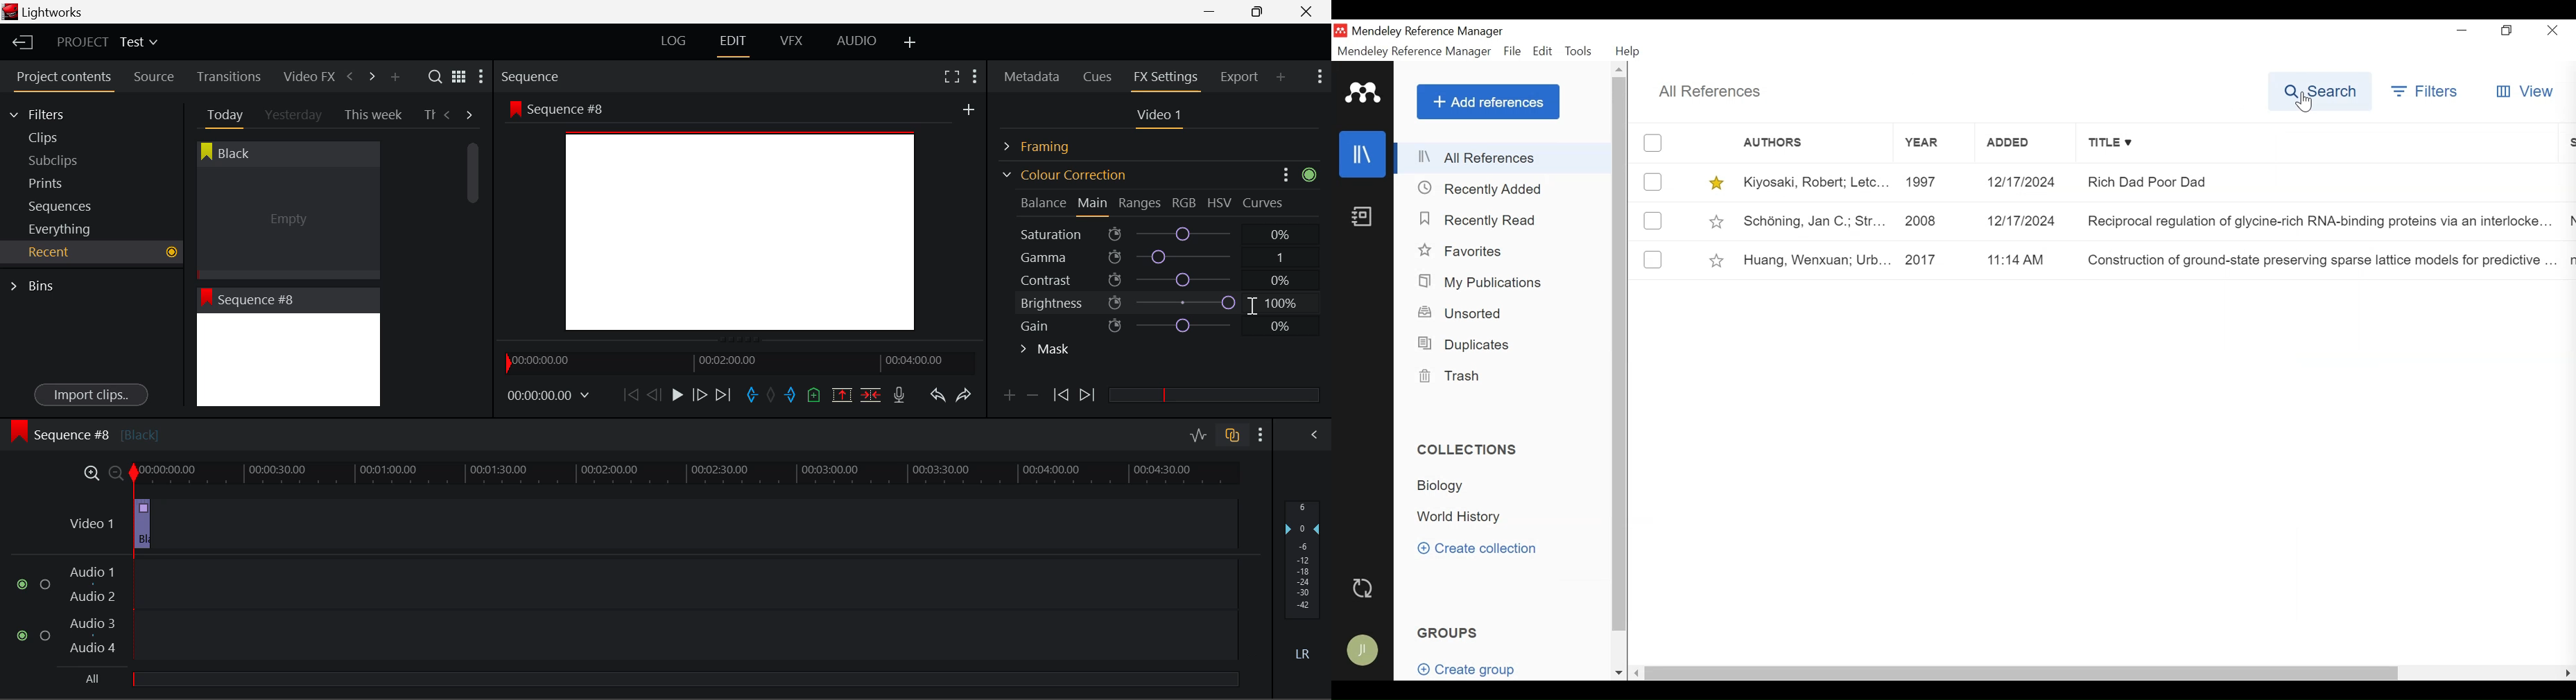  What do you see at coordinates (1365, 588) in the screenshot?
I see `Sync` at bounding box center [1365, 588].